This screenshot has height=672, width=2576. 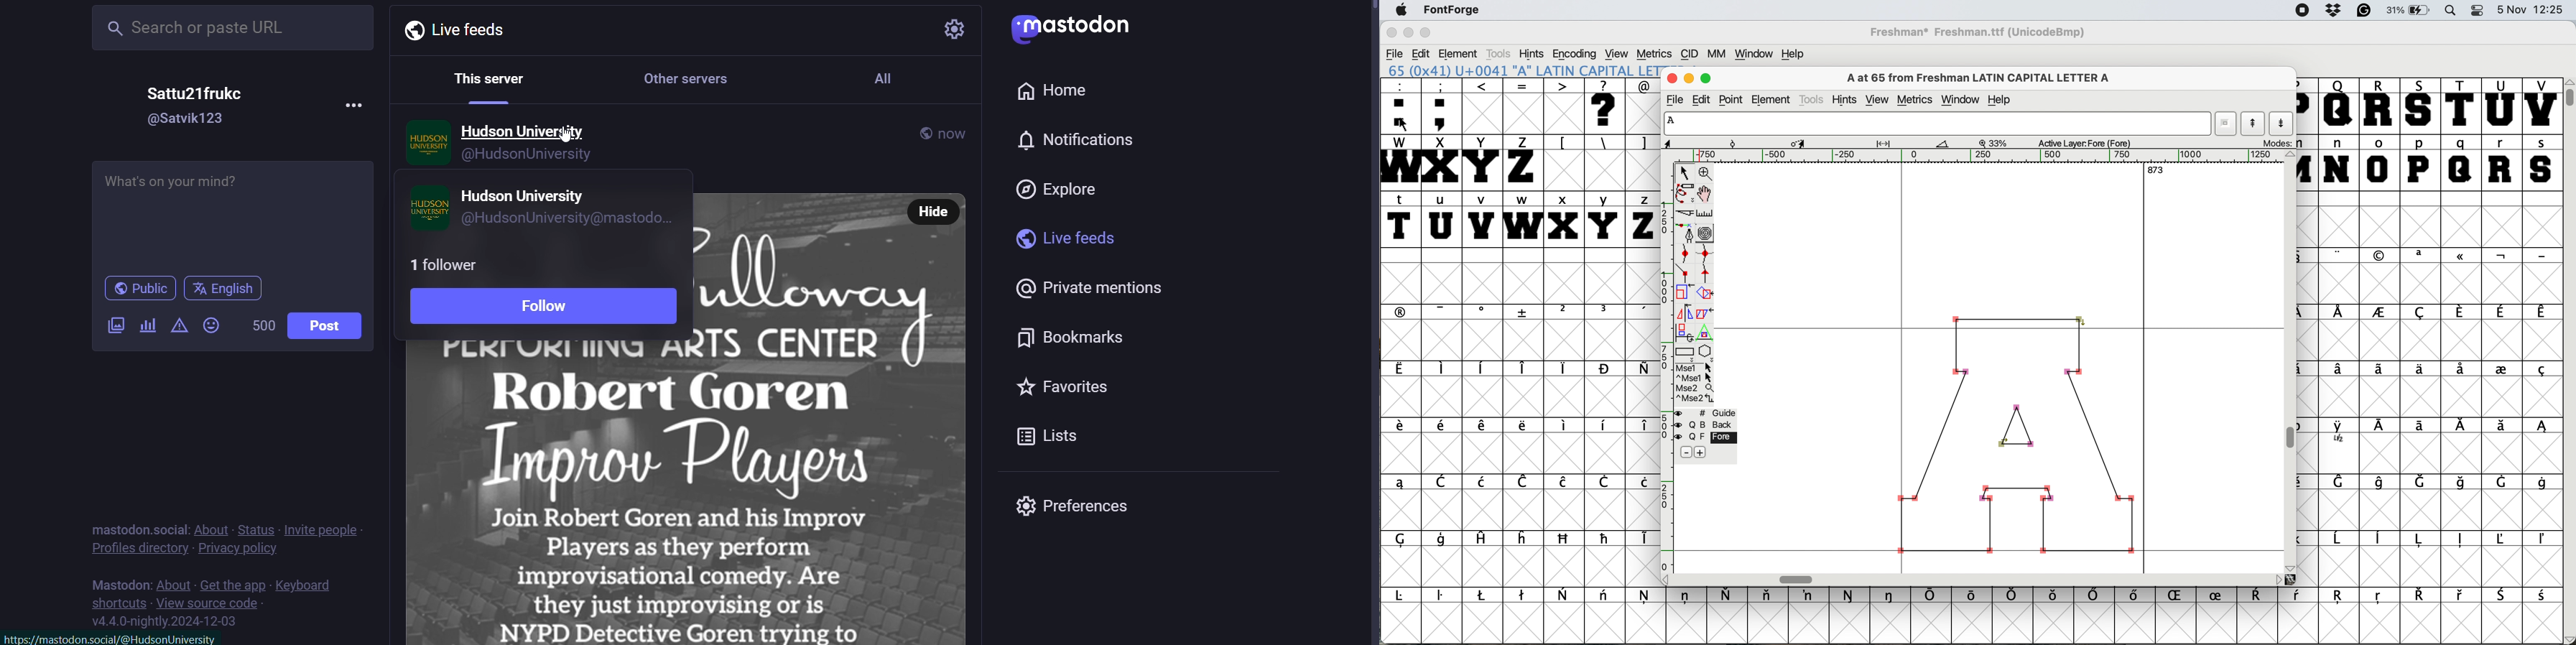 I want to click on @HudsonUniversity@mastodo..., so click(x=573, y=219).